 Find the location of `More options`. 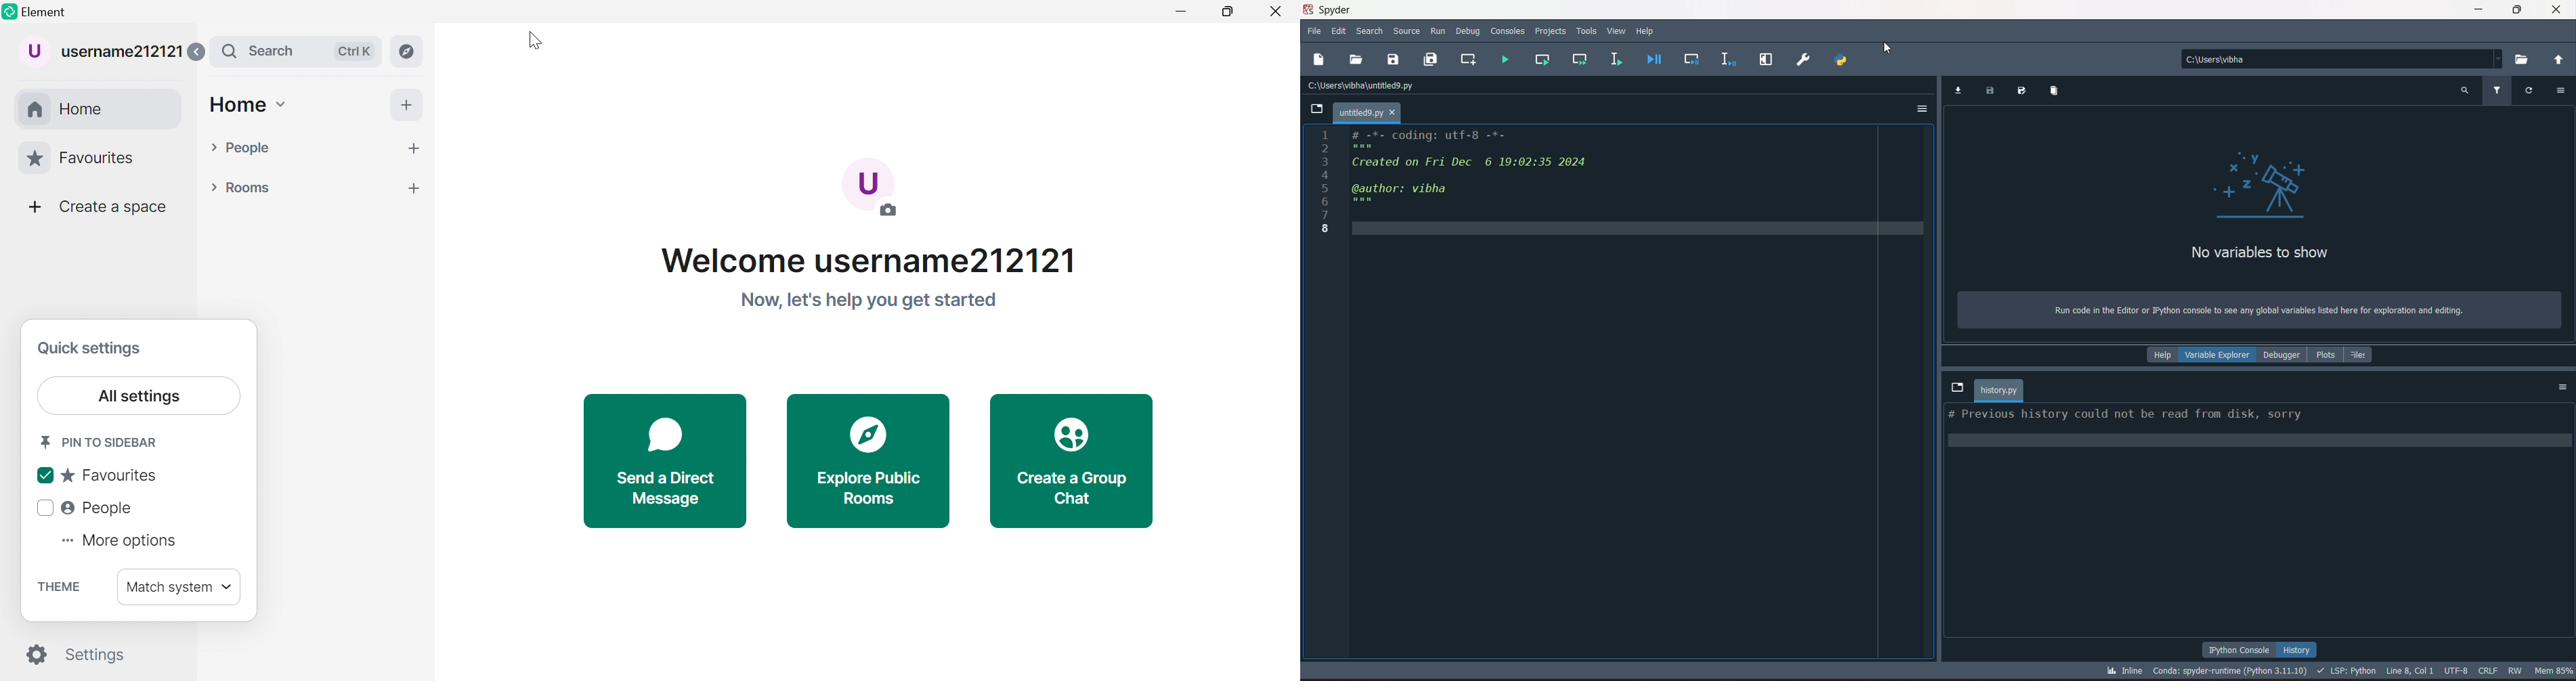

More options is located at coordinates (119, 542).